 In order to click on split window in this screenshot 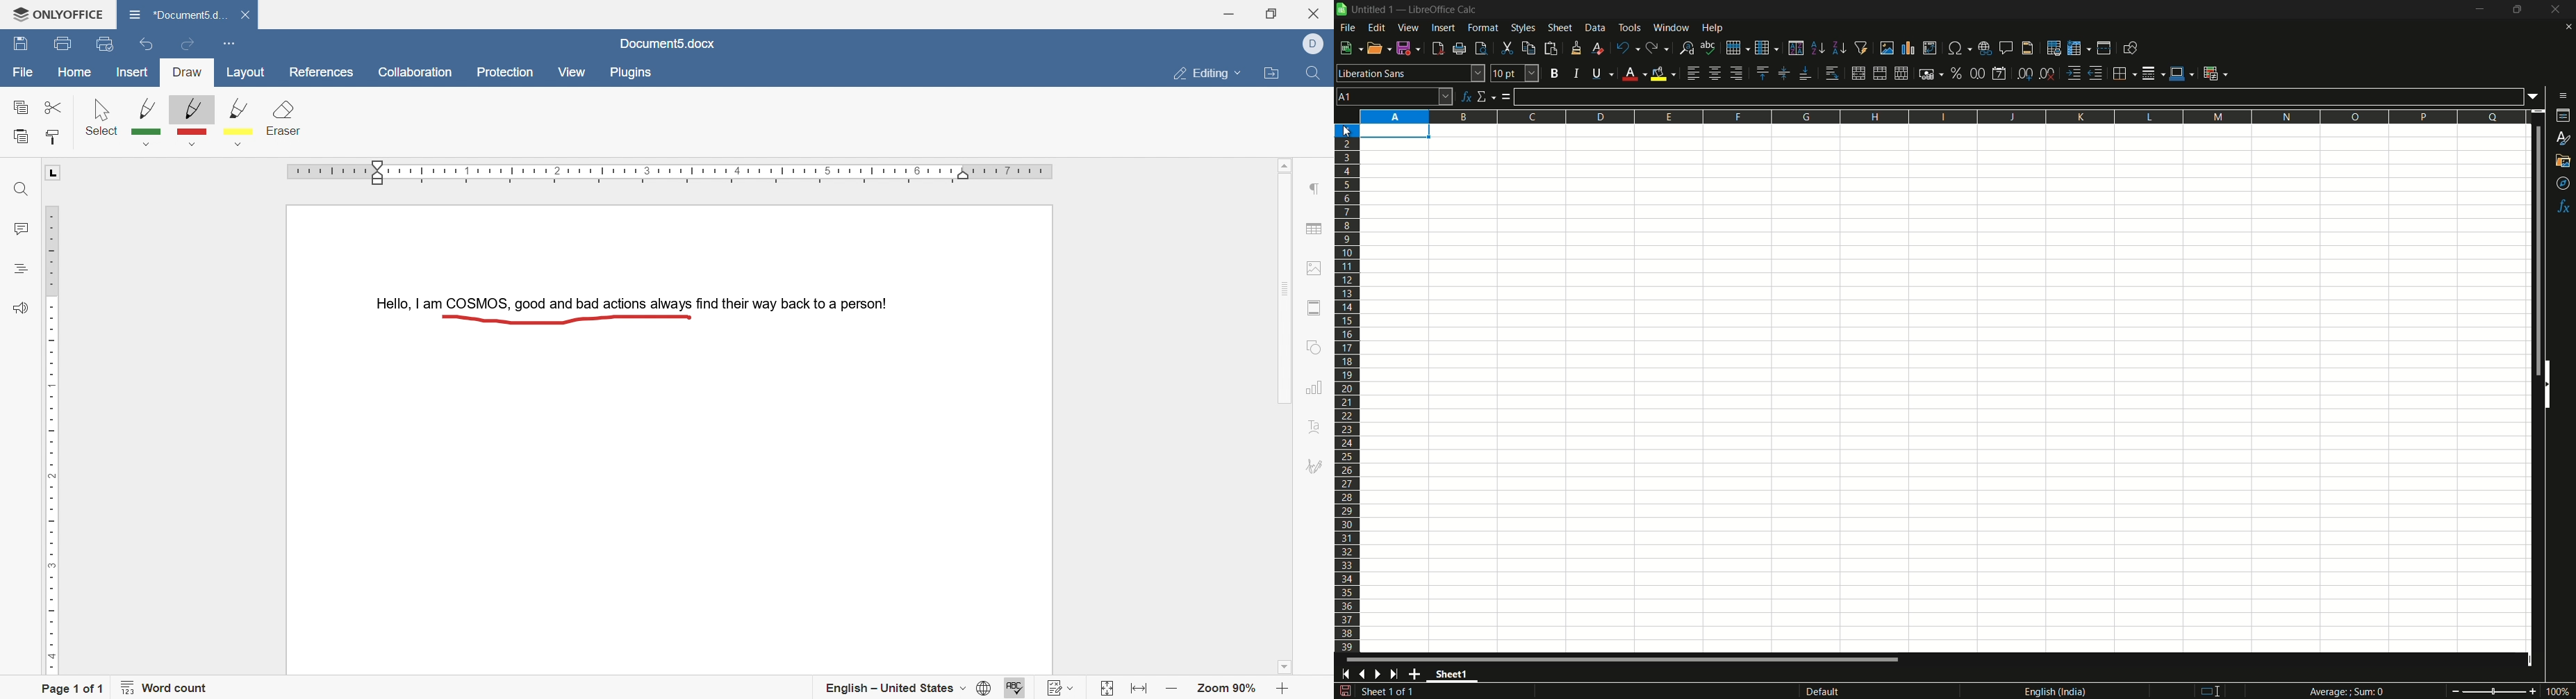, I will do `click(2104, 49)`.